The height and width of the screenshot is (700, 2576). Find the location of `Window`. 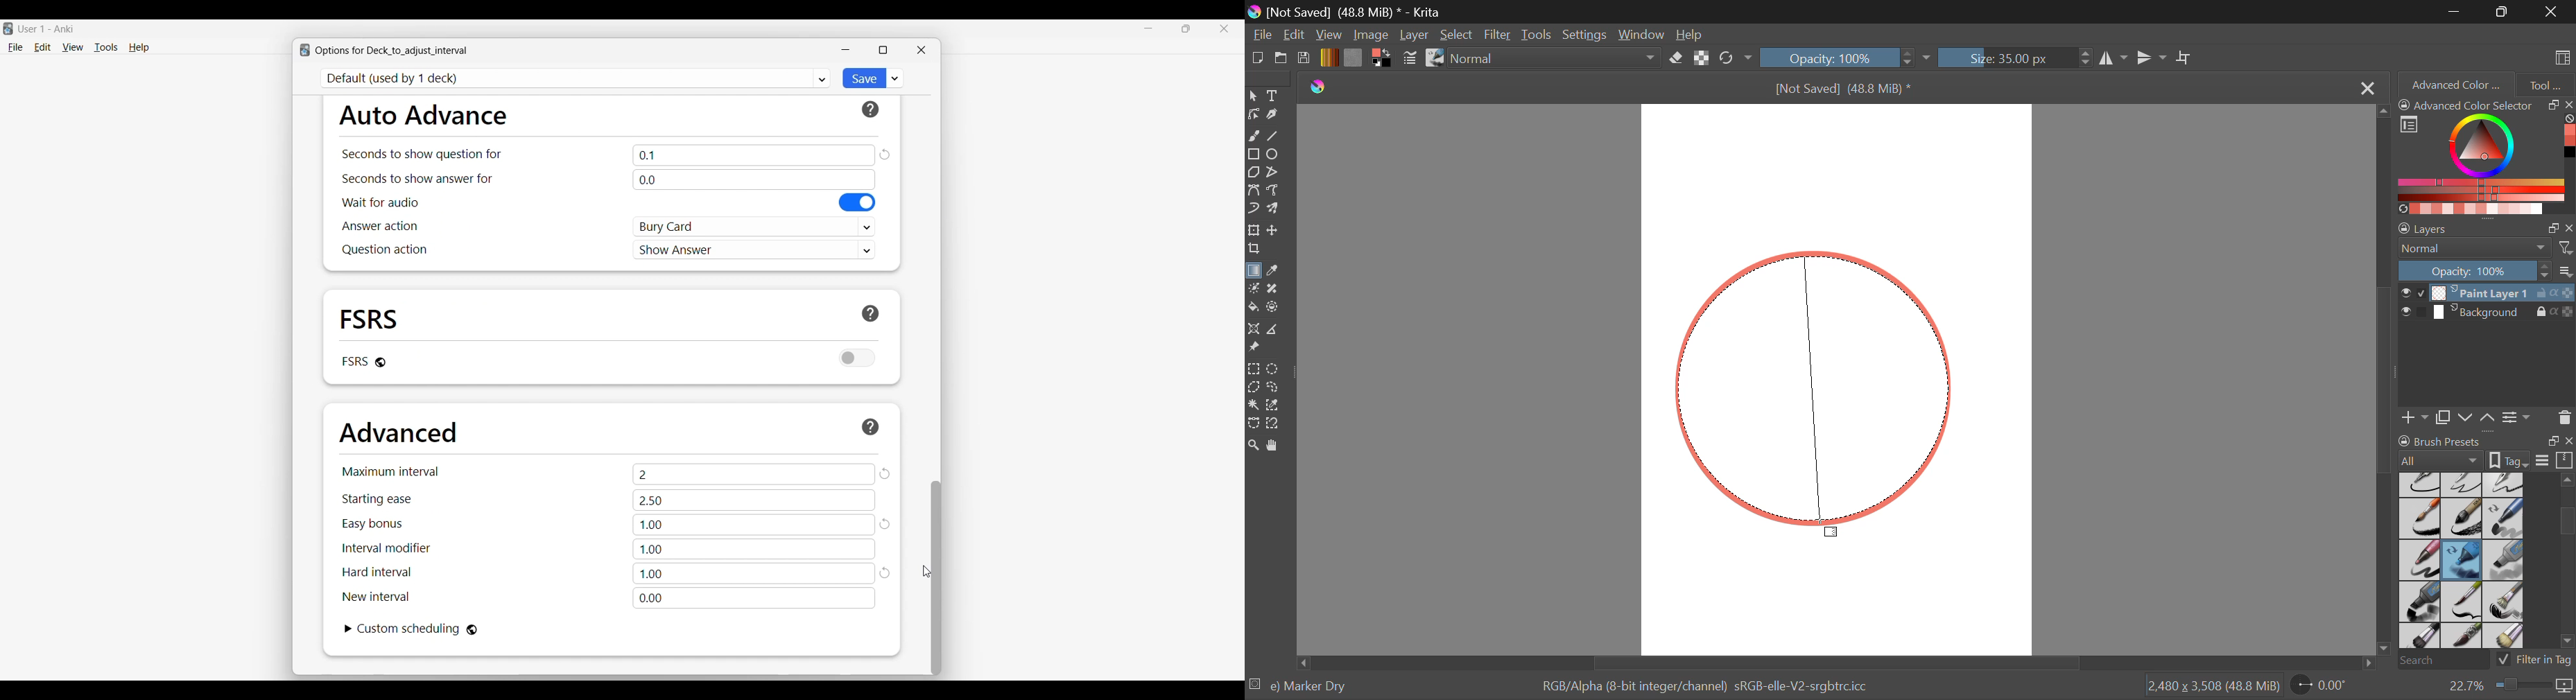

Window is located at coordinates (1645, 35).